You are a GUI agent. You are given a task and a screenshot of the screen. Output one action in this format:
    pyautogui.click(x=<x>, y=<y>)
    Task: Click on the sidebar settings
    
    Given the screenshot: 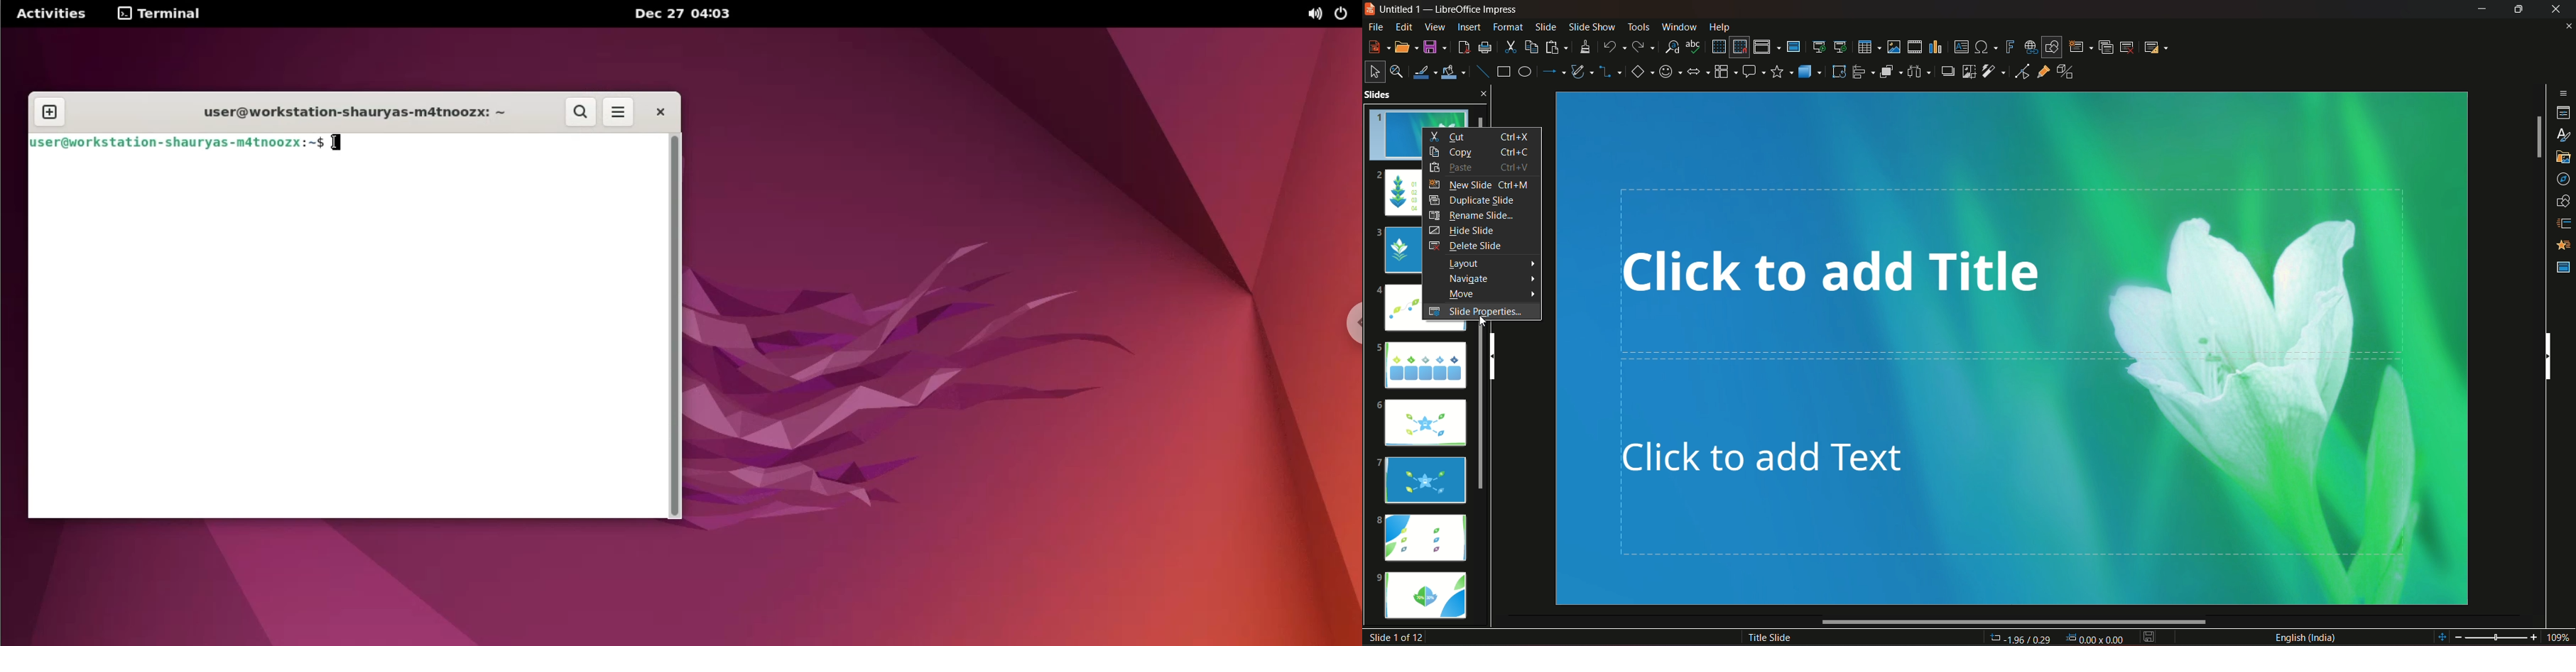 What is the action you would take?
    pyautogui.click(x=2564, y=92)
    